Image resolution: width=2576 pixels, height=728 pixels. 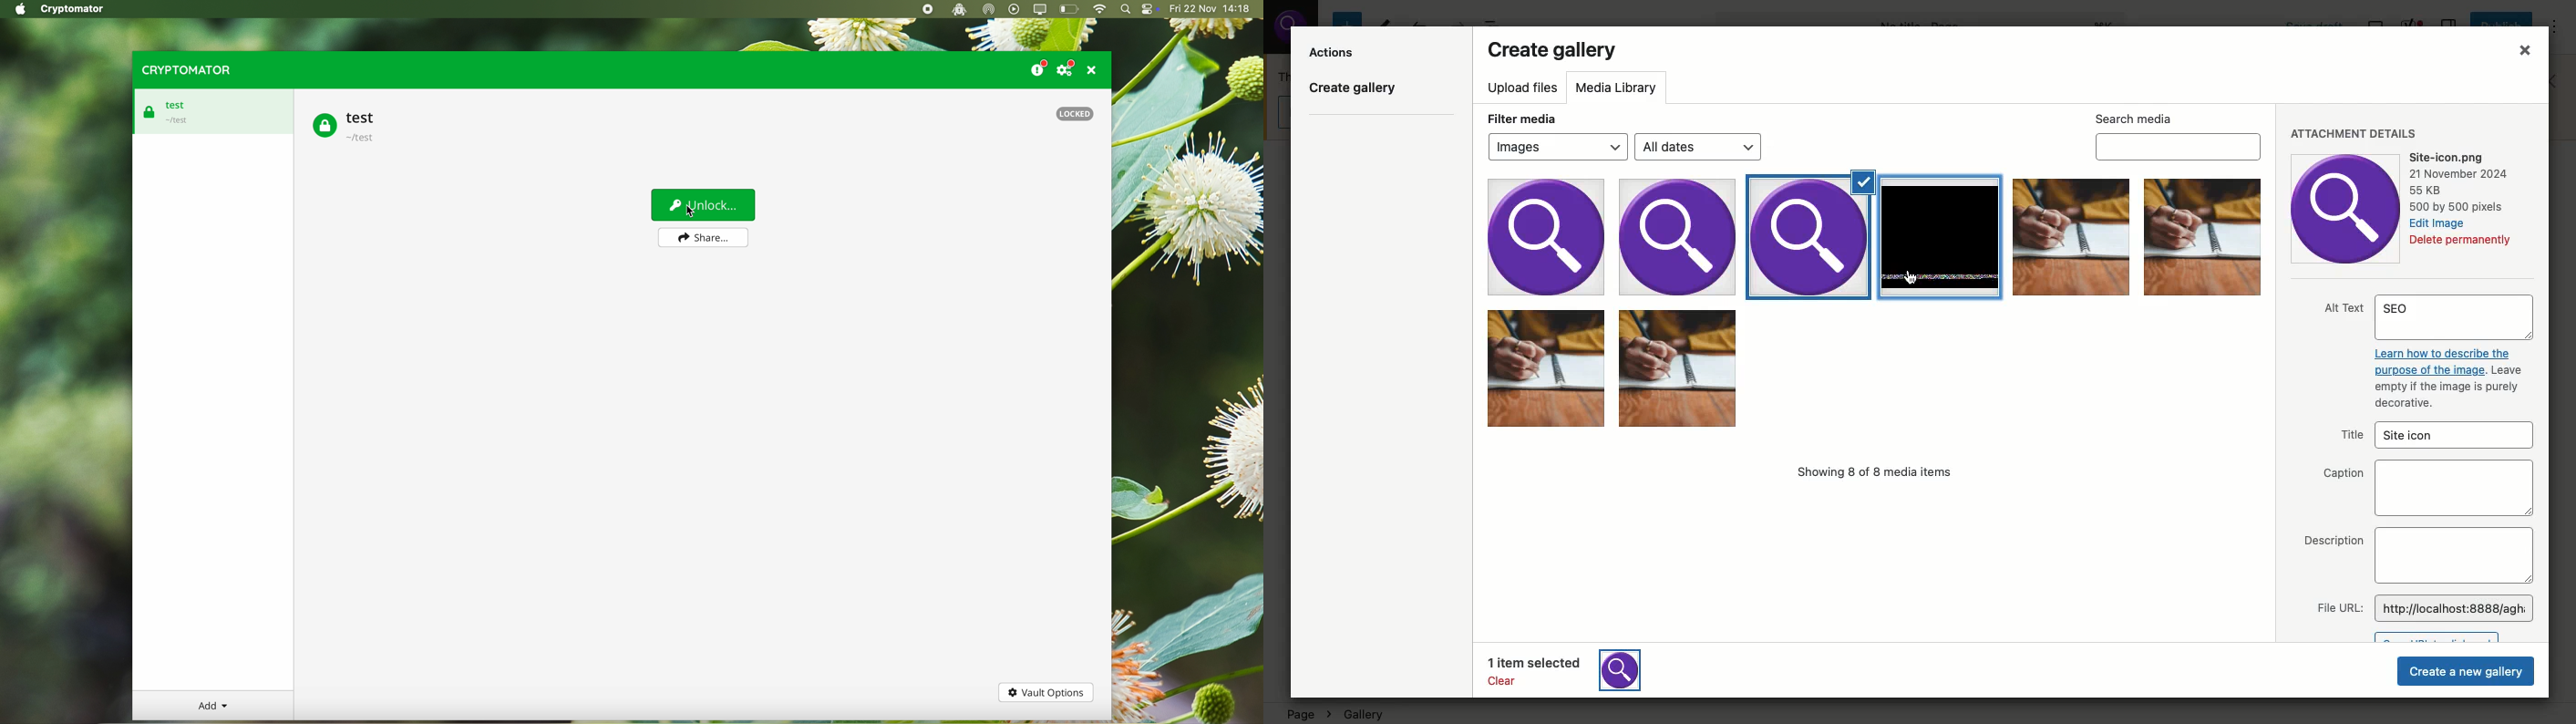 What do you see at coordinates (1355, 91) in the screenshot?
I see `Create gallery` at bounding box center [1355, 91].